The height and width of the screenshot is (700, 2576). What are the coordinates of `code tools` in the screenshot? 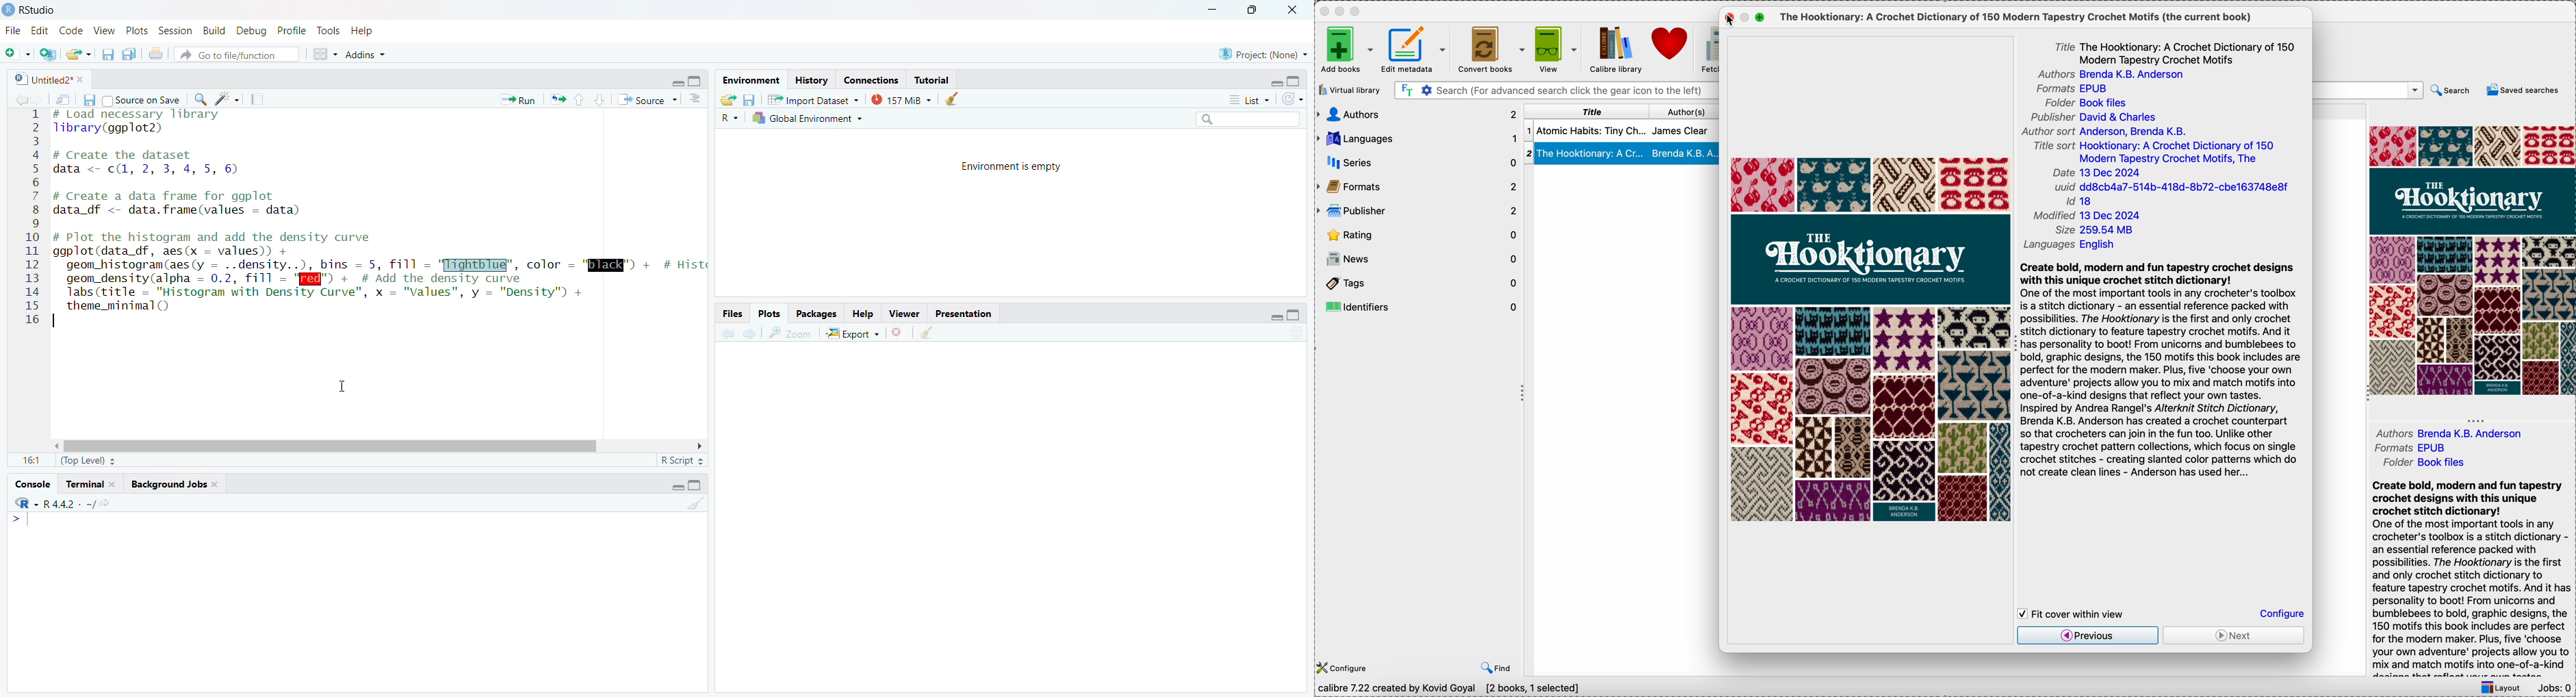 It's located at (227, 99).